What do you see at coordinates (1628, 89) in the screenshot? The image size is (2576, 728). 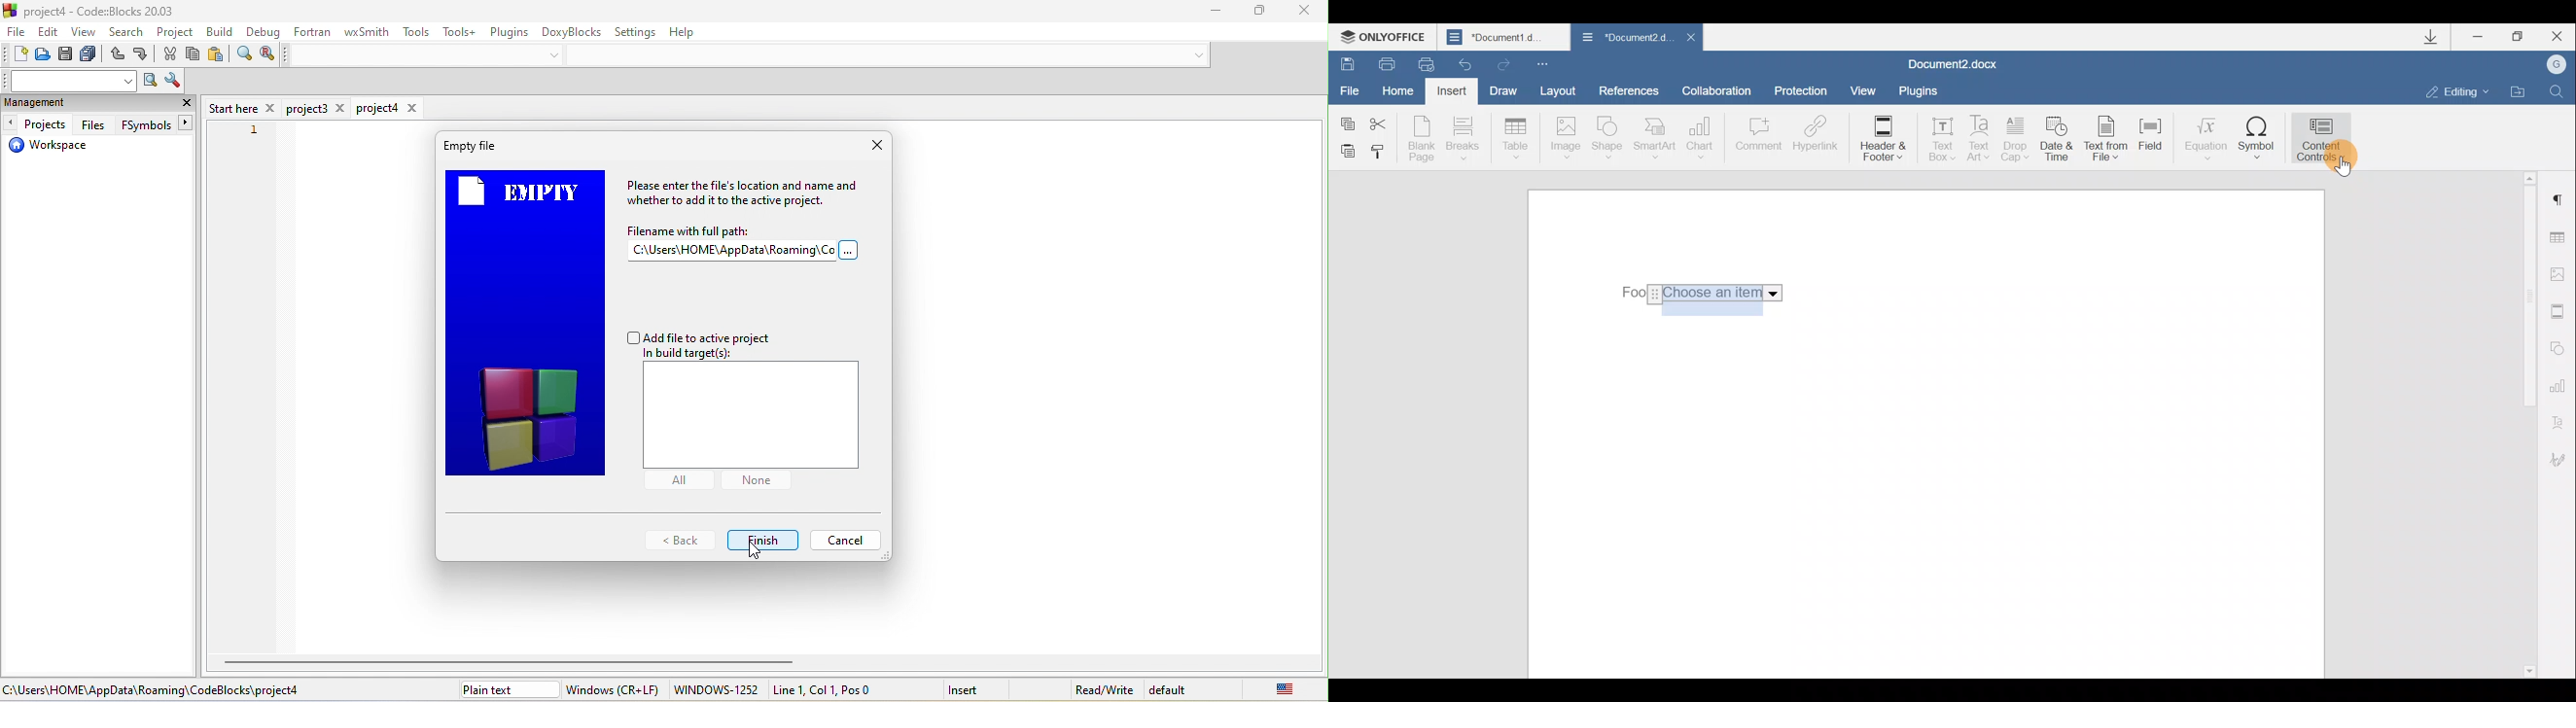 I see `References` at bounding box center [1628, 89].